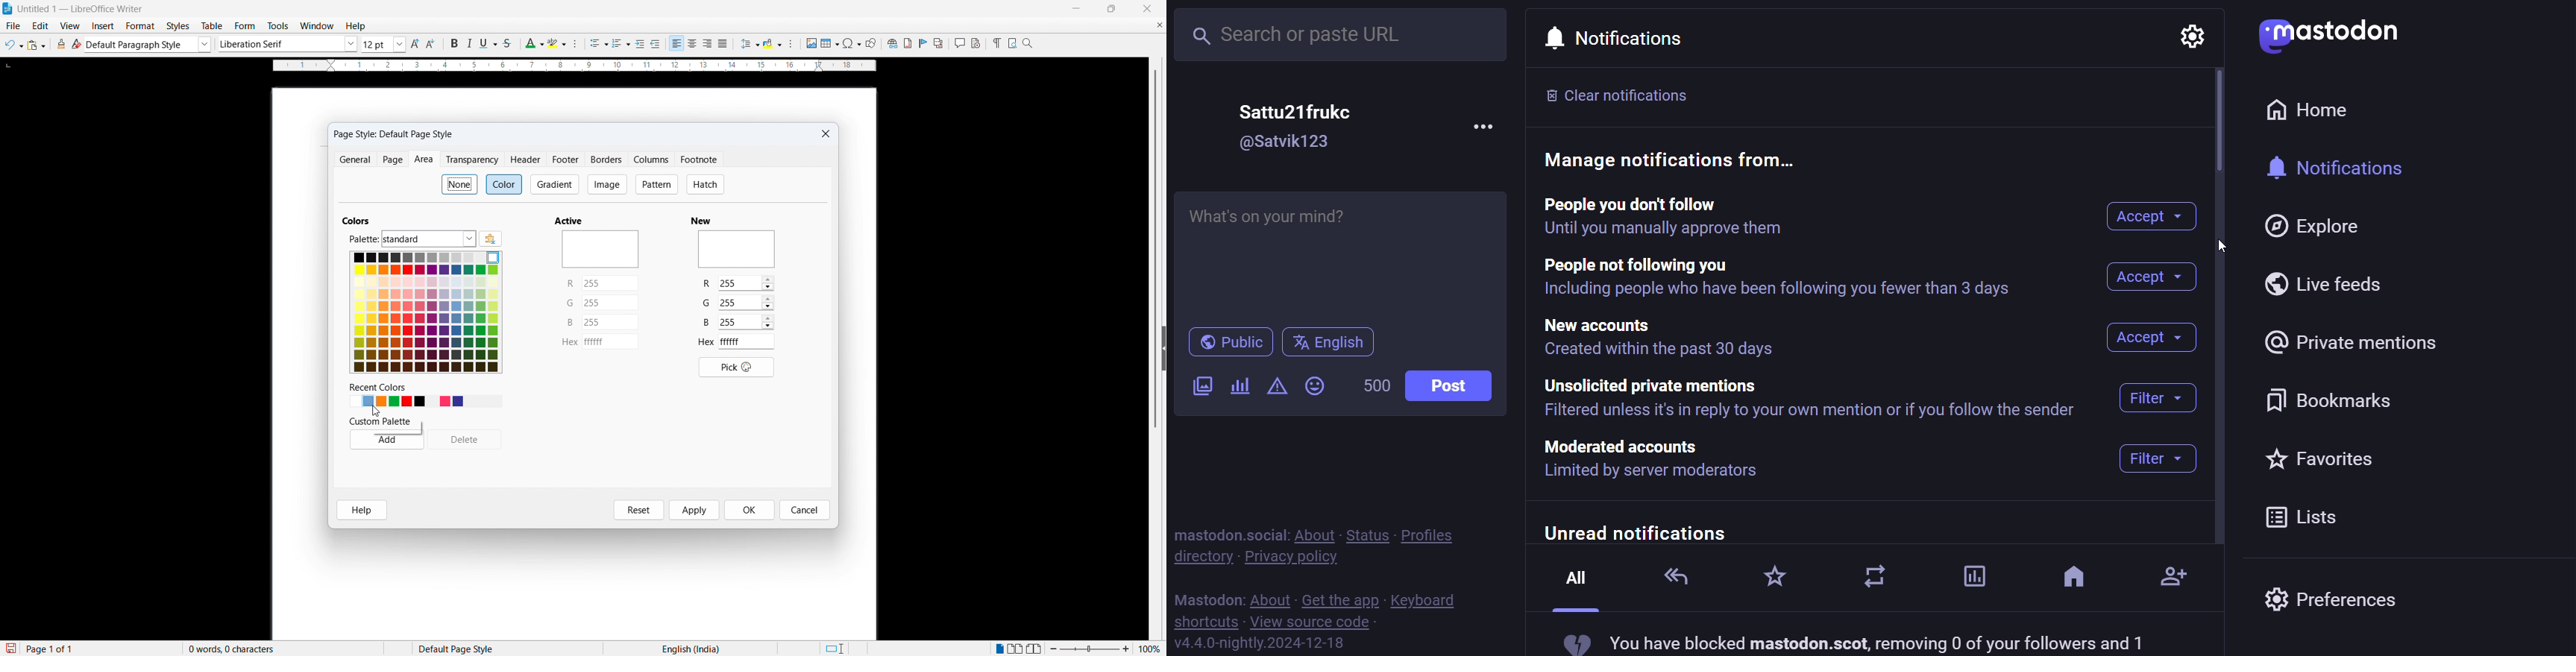 The height and width of the screenshot is (672, 2576). Describe the element at coordinates (834, 649) in the screenshot. I see `Standard selection ` at that location.